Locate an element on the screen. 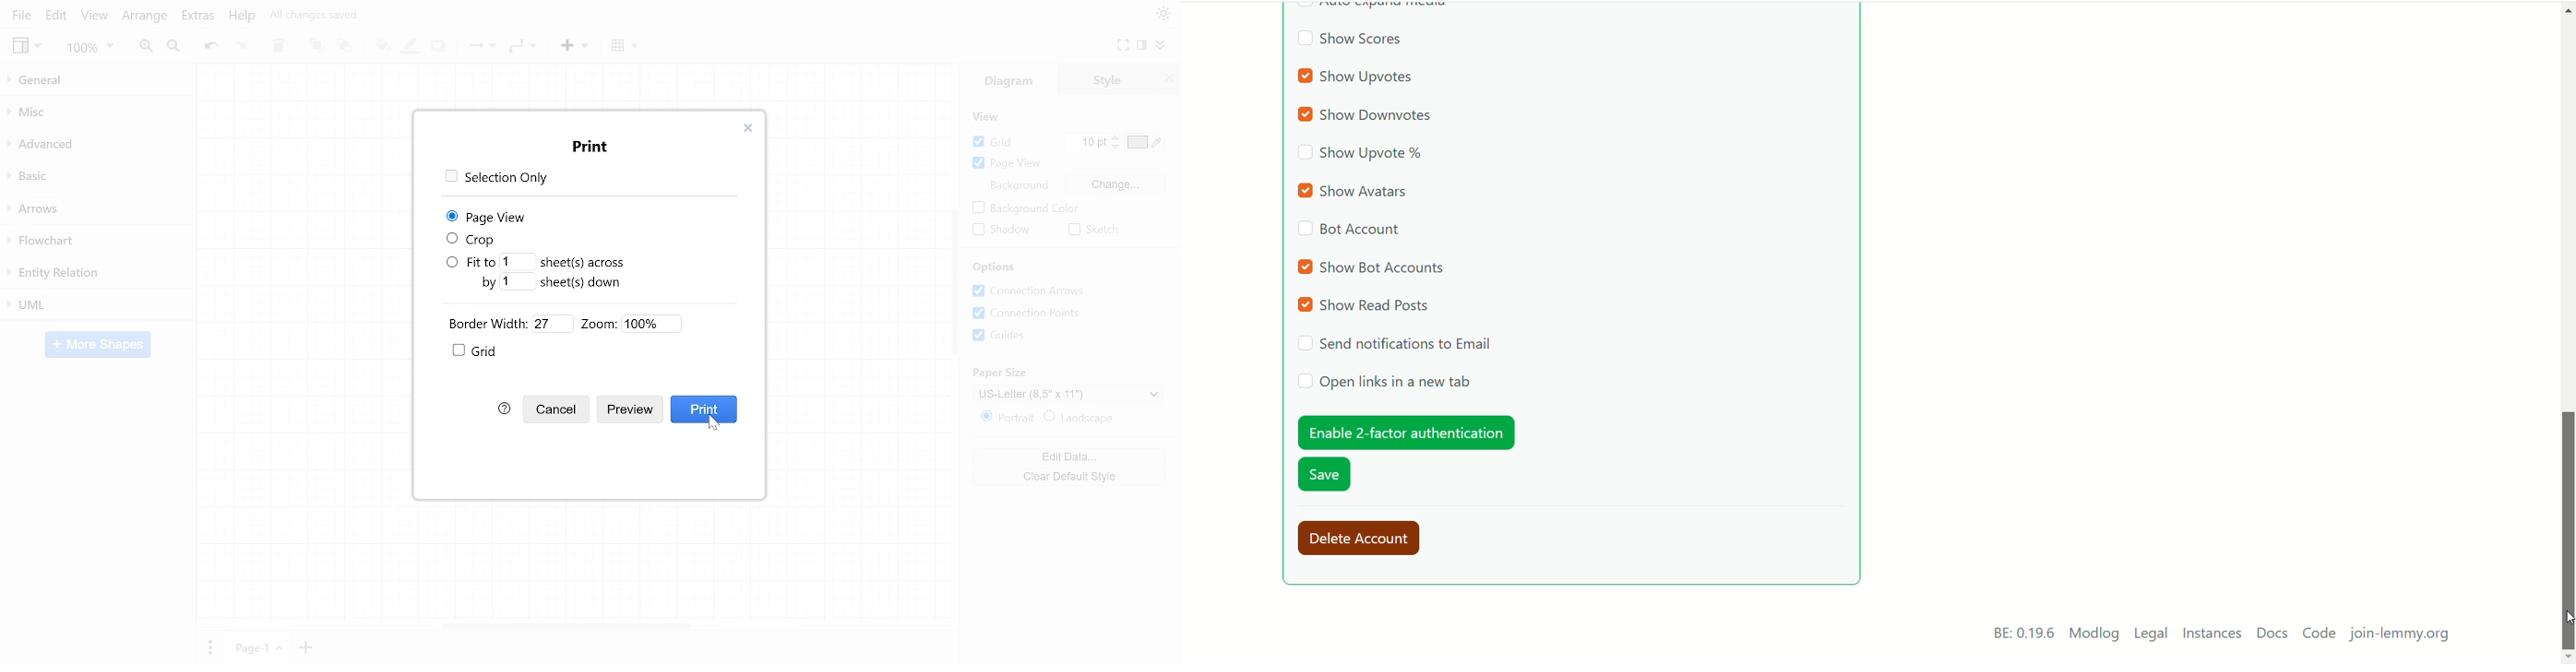 This screenshot has width=2576, height=672. Grid color is located at coordinates (1146, 143).